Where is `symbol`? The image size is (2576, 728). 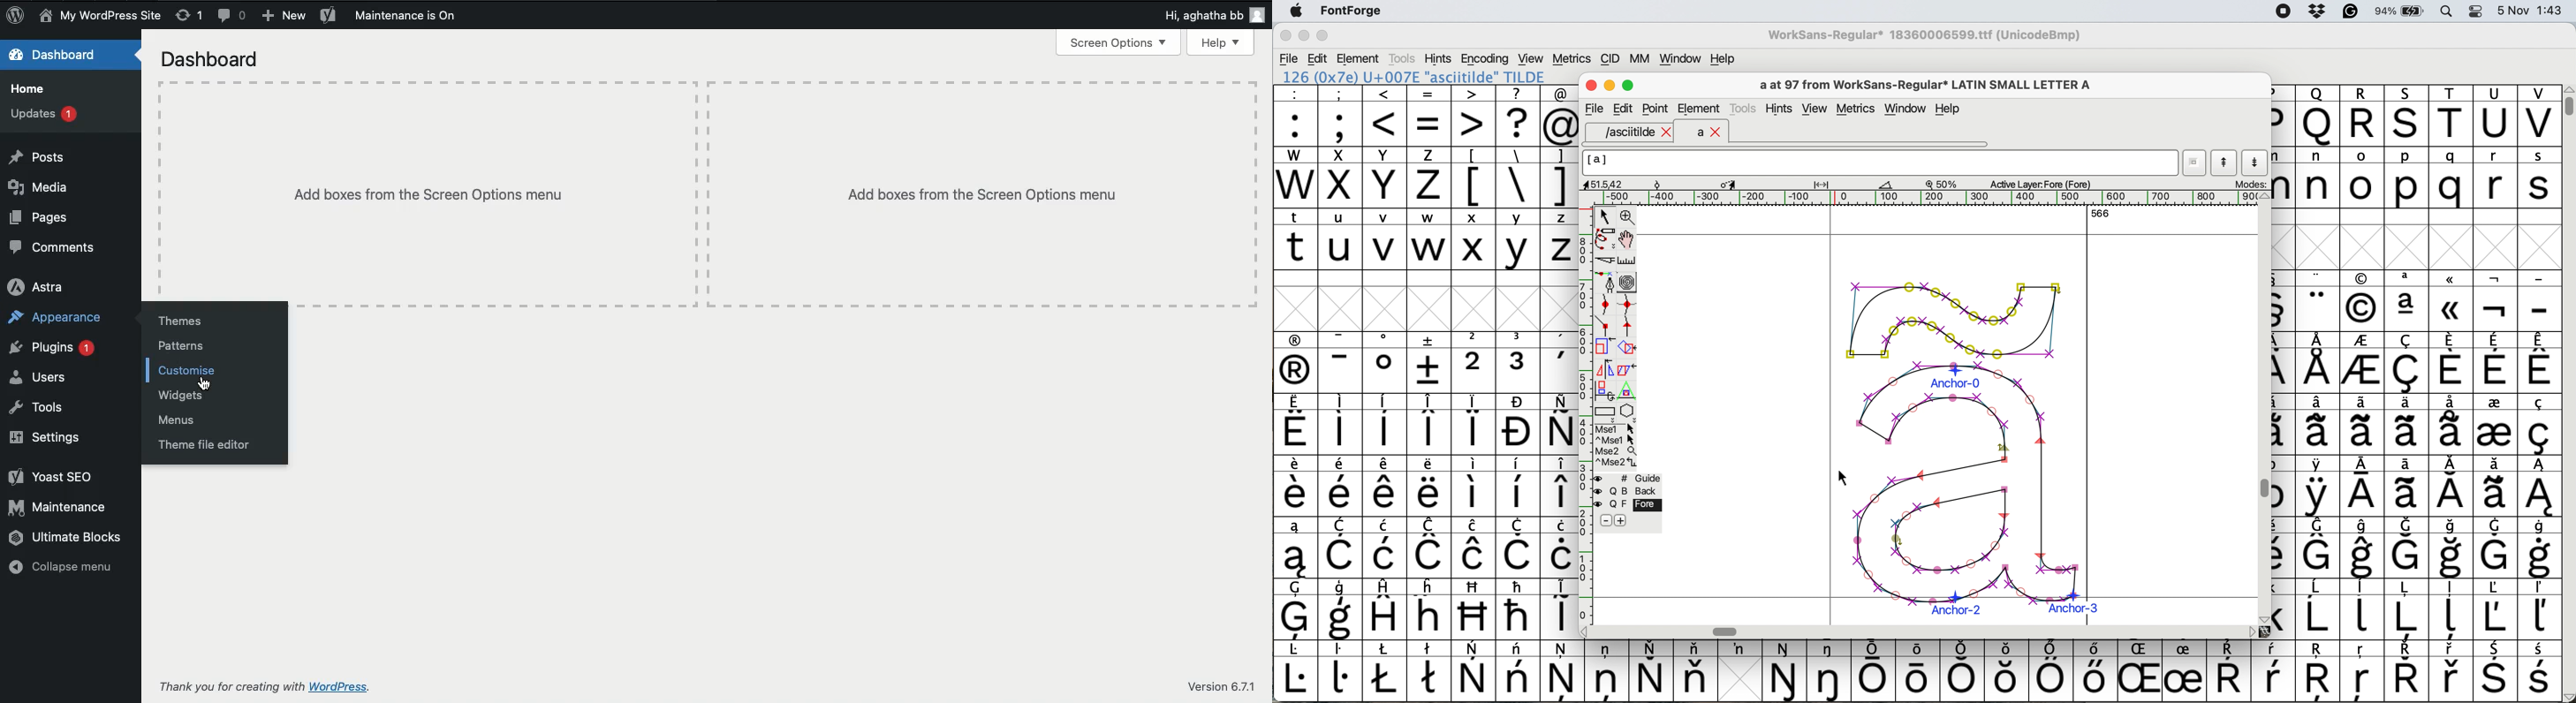
symbol is located at coordinates (1295, 486).